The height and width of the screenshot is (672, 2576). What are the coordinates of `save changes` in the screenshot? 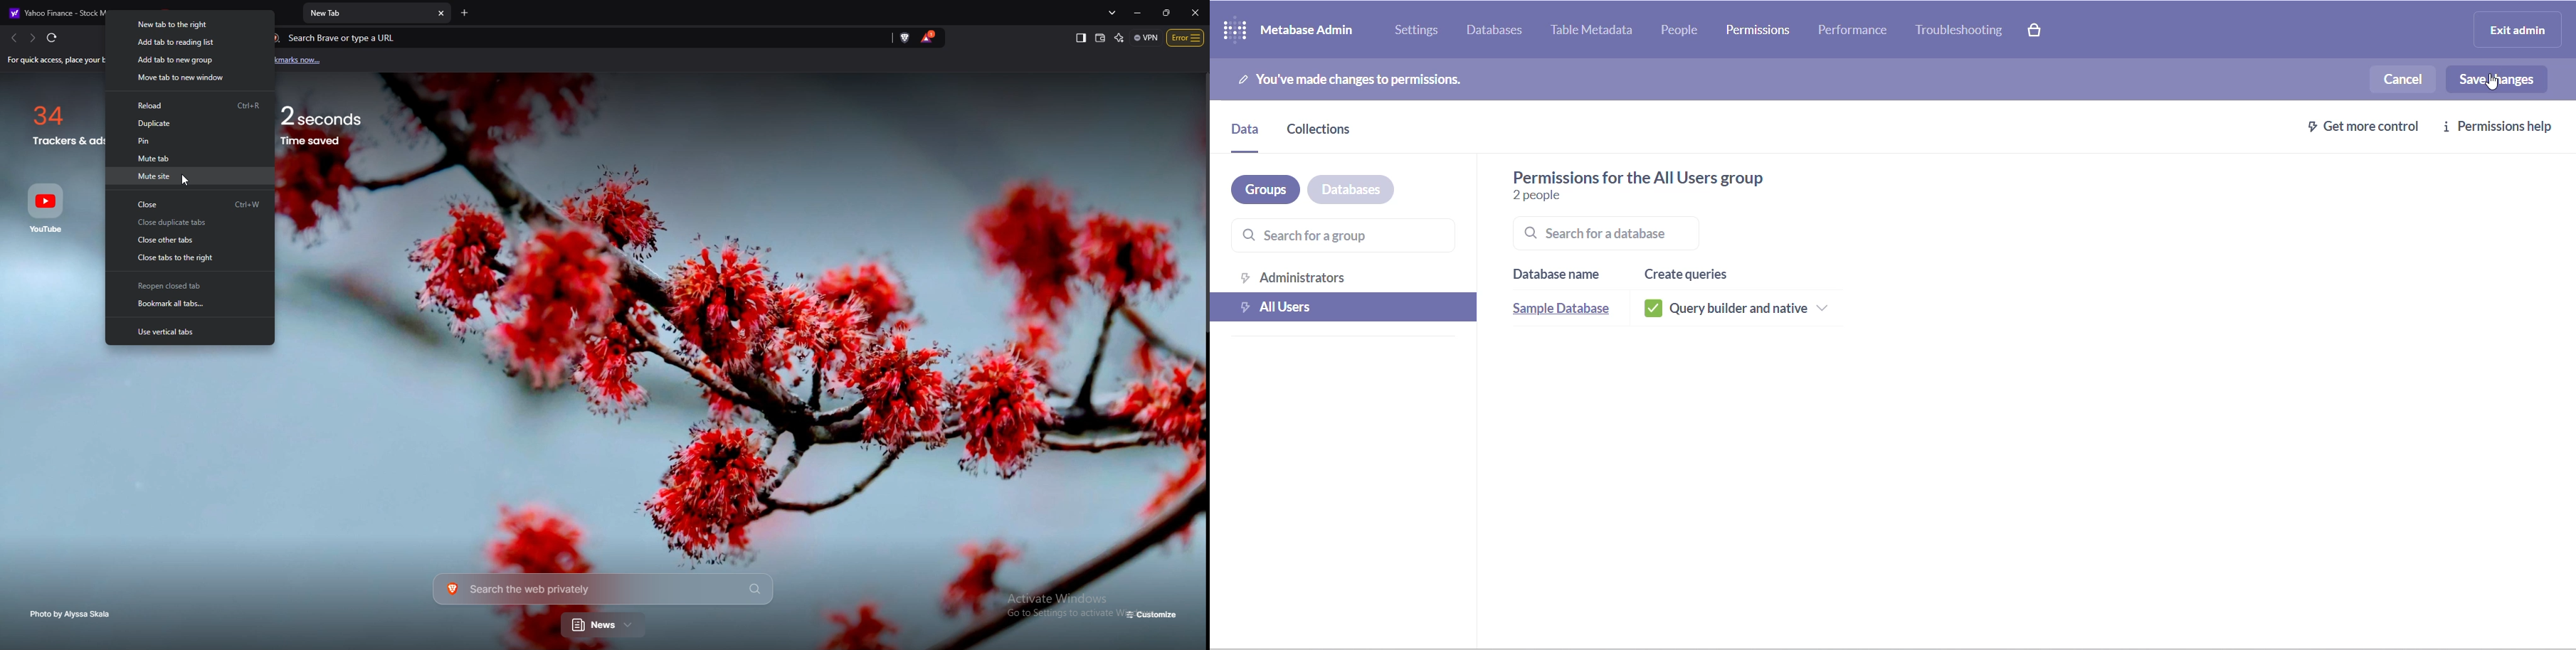 It's located at (2496, 79).